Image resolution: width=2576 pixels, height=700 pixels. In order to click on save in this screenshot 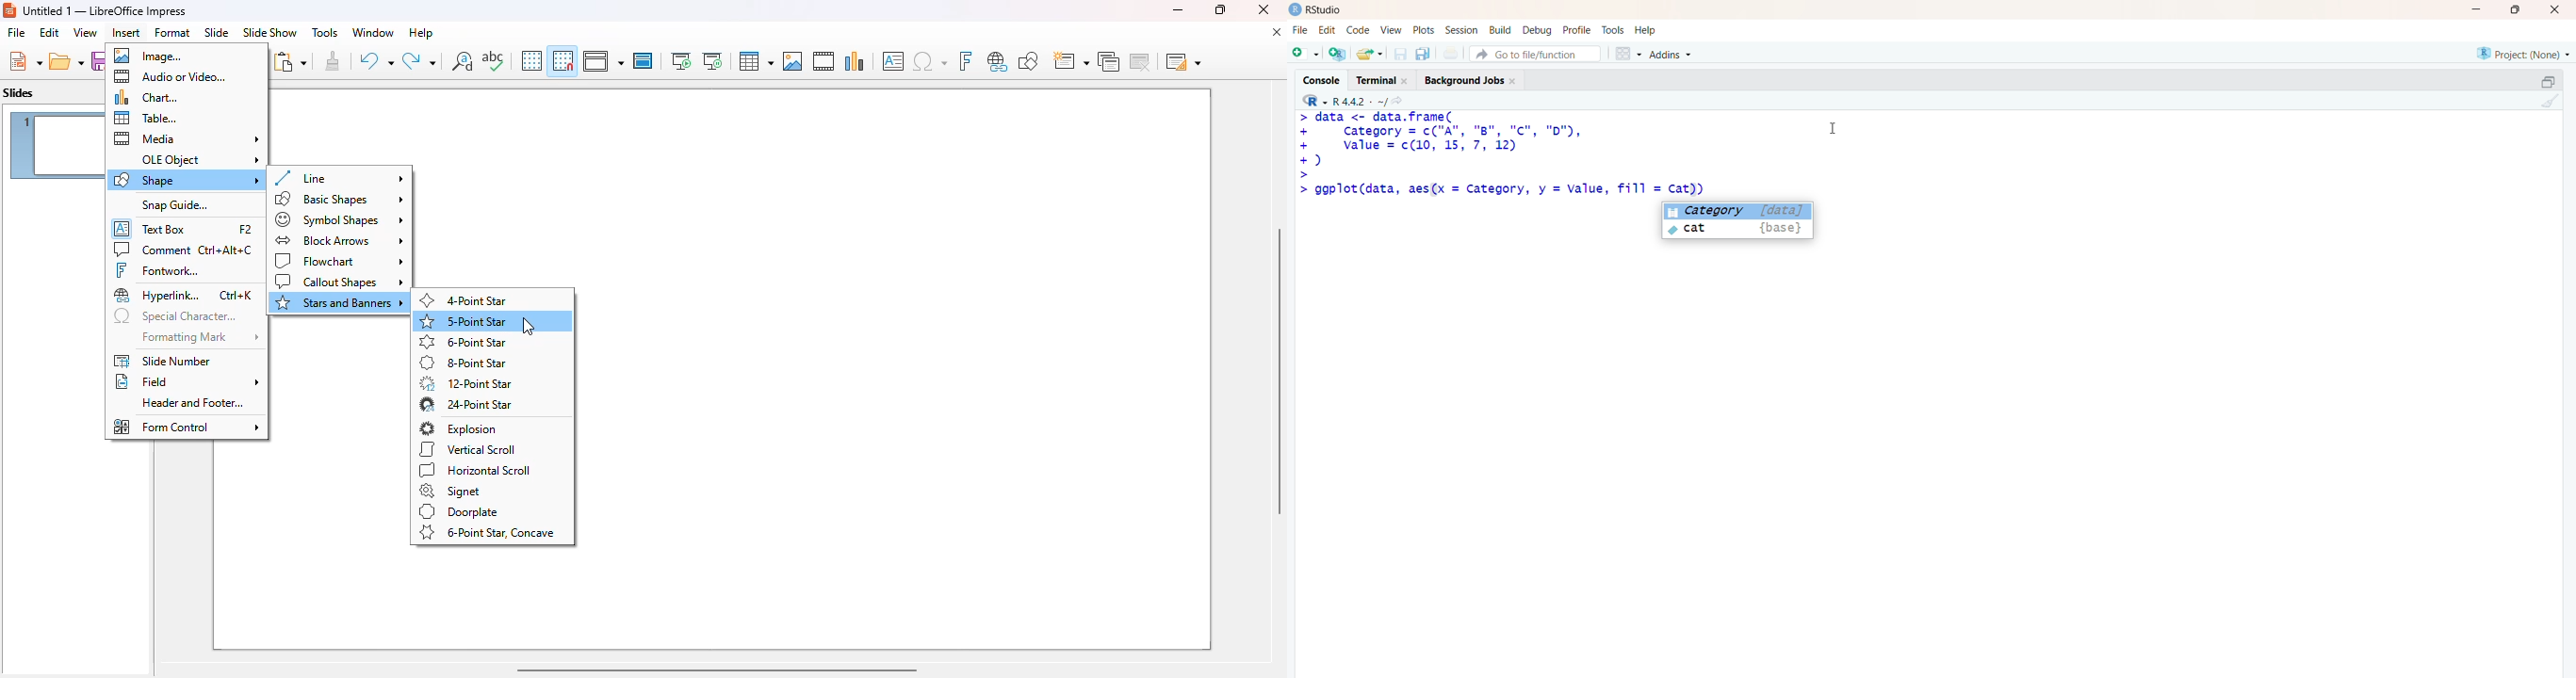, I will do `click(97, 61)`.